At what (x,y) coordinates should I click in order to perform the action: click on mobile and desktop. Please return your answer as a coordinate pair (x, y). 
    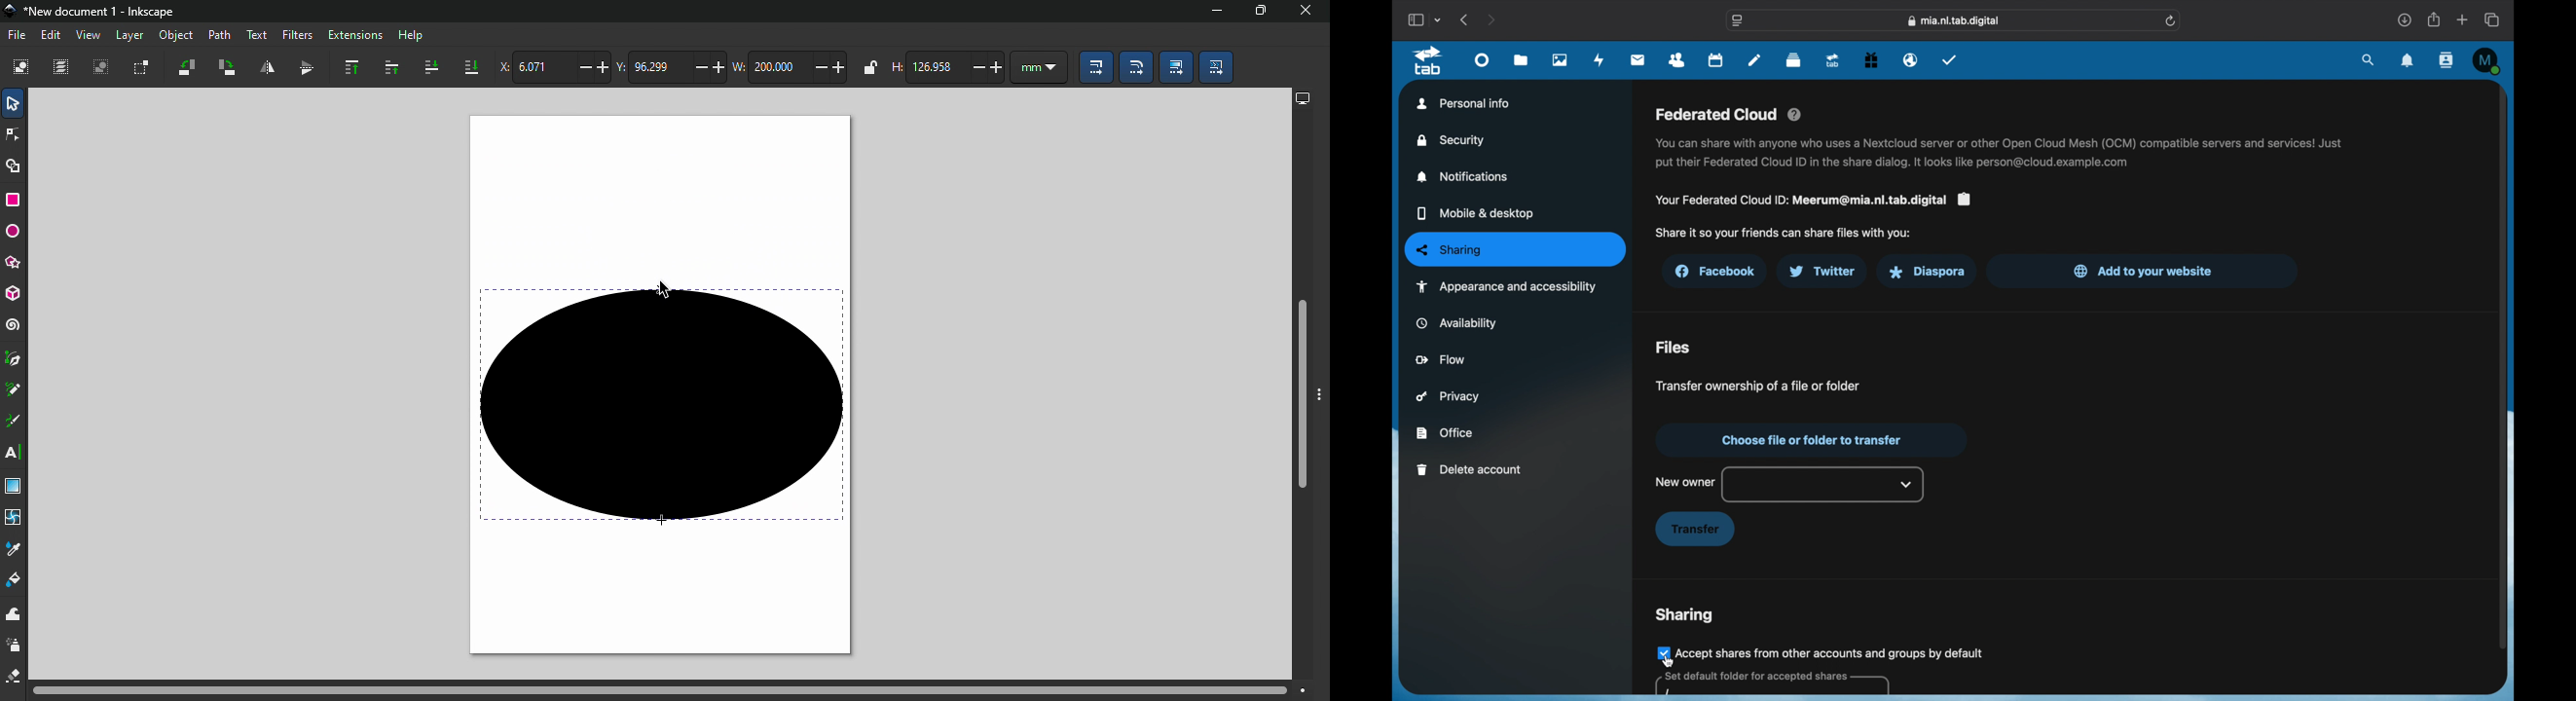
    Looking at the image, I should click on (1475, 214).